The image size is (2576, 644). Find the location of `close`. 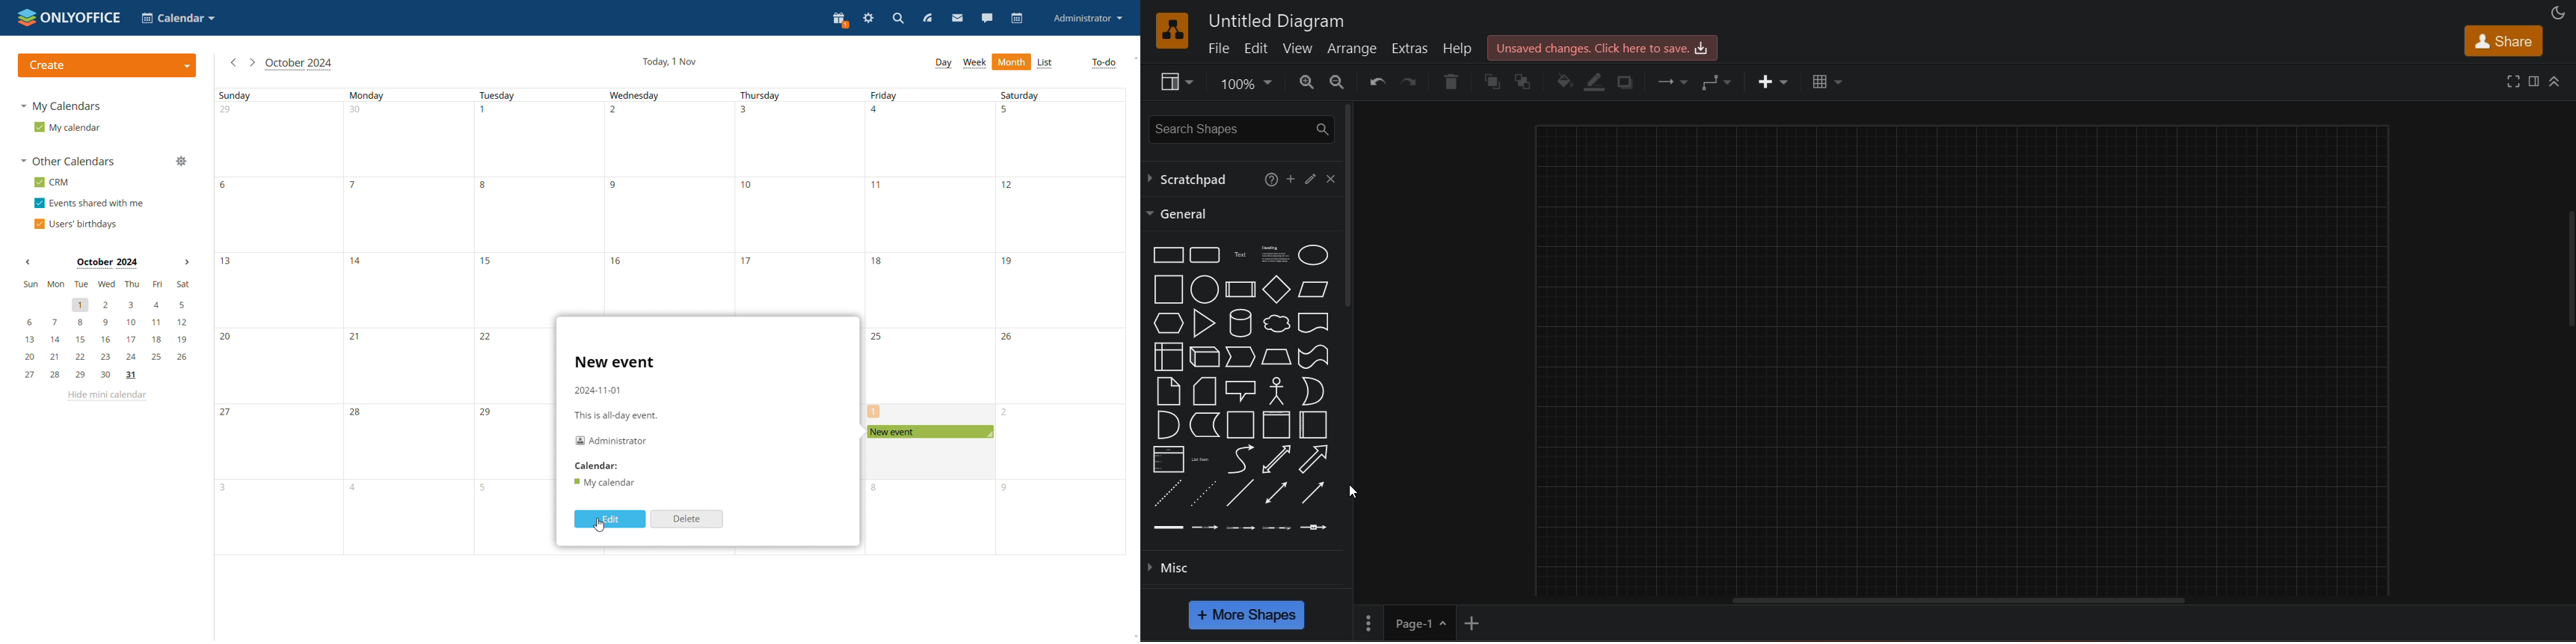

close is located at coordinates (1332, 179).